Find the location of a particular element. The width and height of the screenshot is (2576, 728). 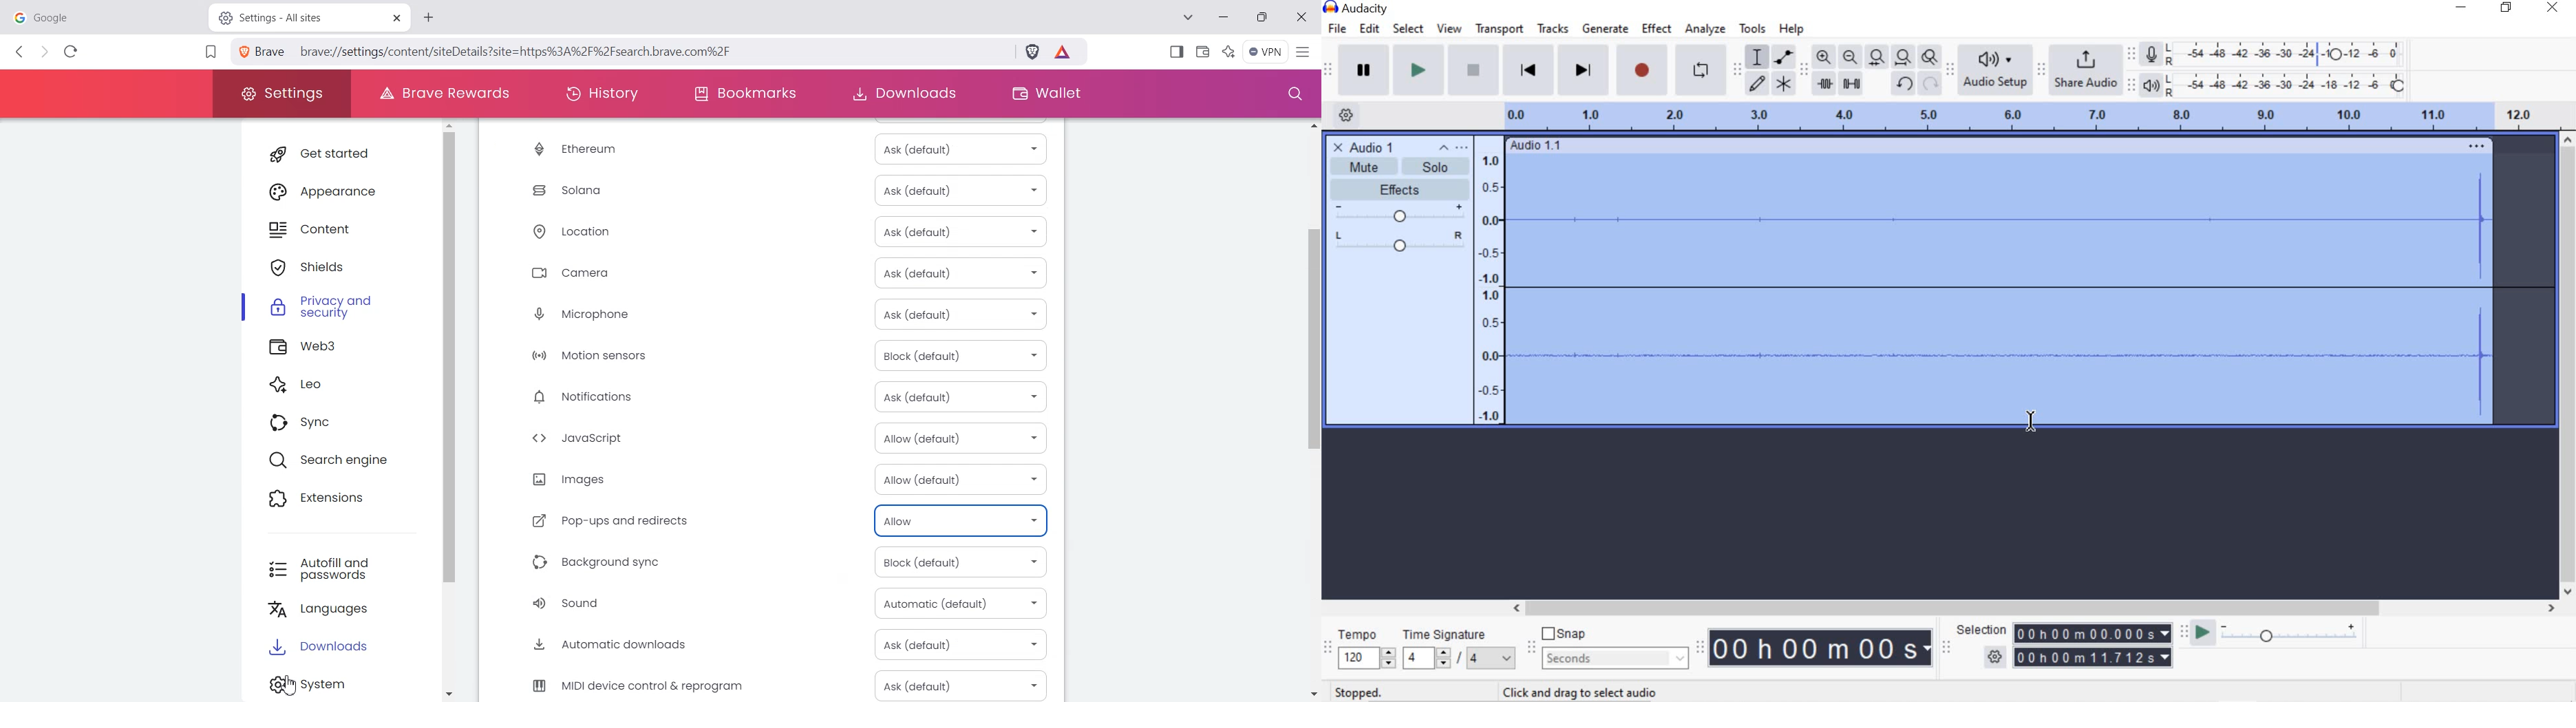

Skip to start is located at coordinates (1529, 70).